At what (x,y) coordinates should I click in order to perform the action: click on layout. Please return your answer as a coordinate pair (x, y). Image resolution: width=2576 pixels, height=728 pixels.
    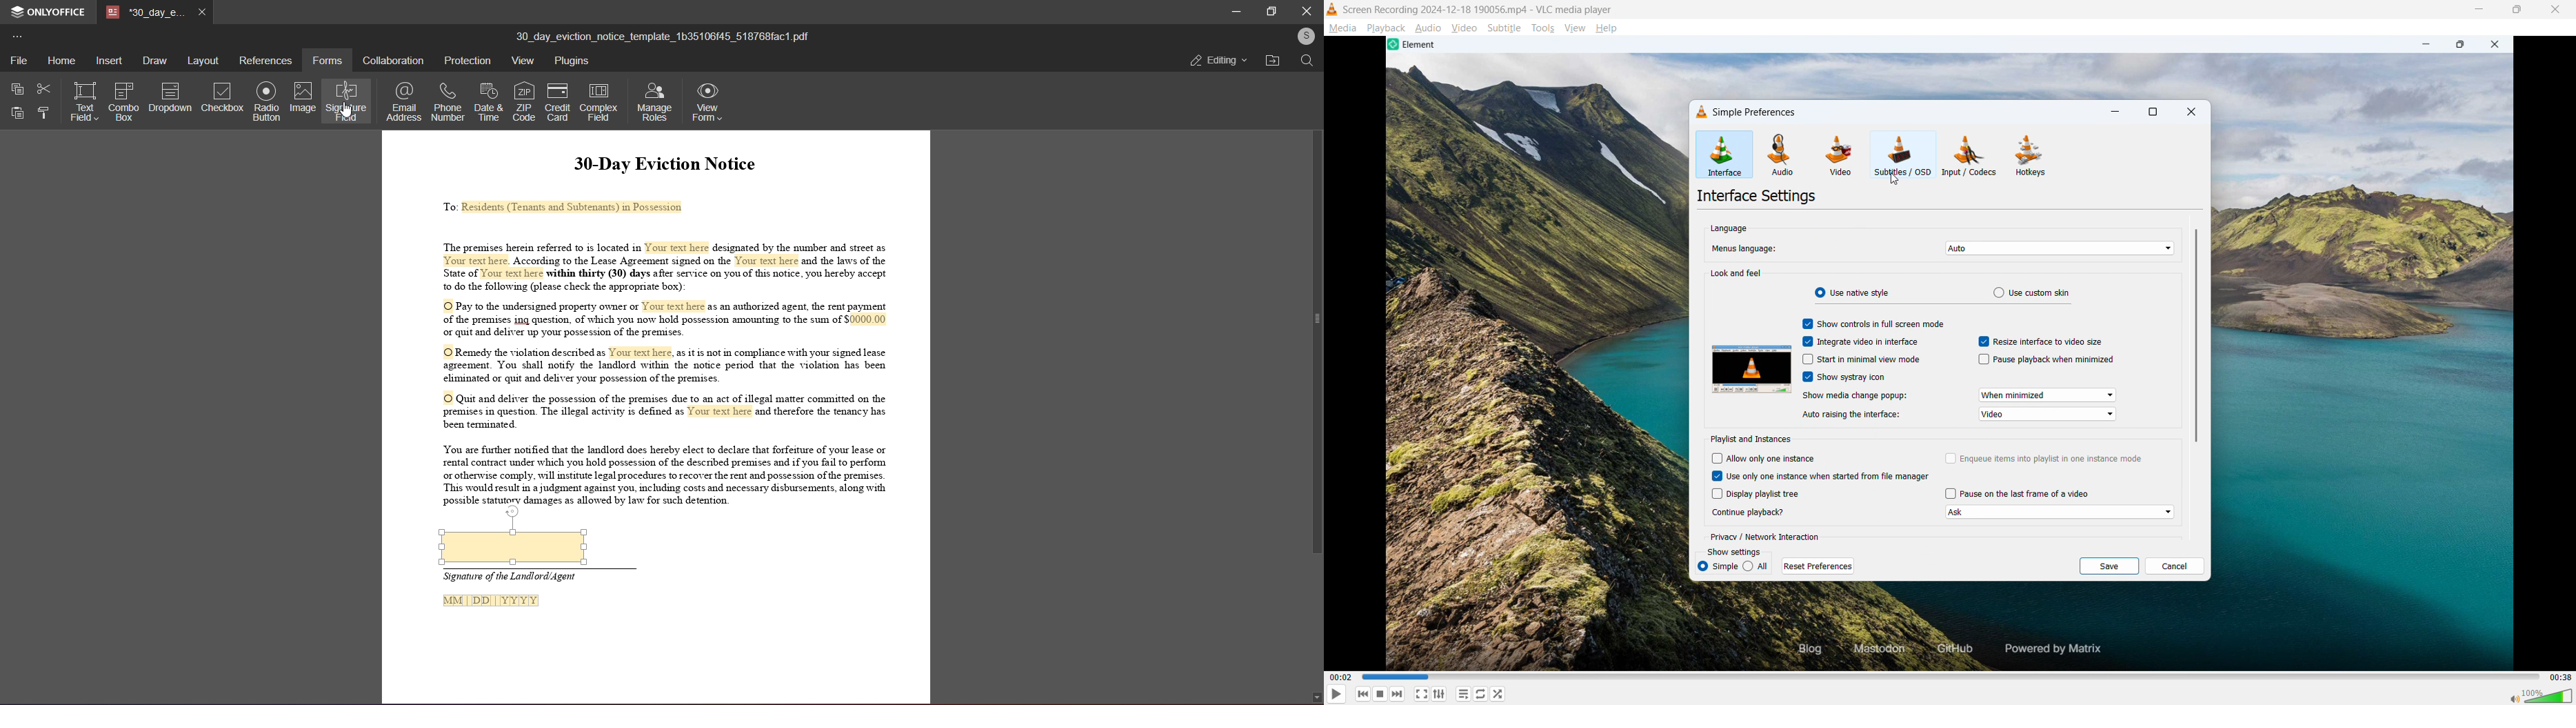
    Looking at the image, I should click on (201, 61).